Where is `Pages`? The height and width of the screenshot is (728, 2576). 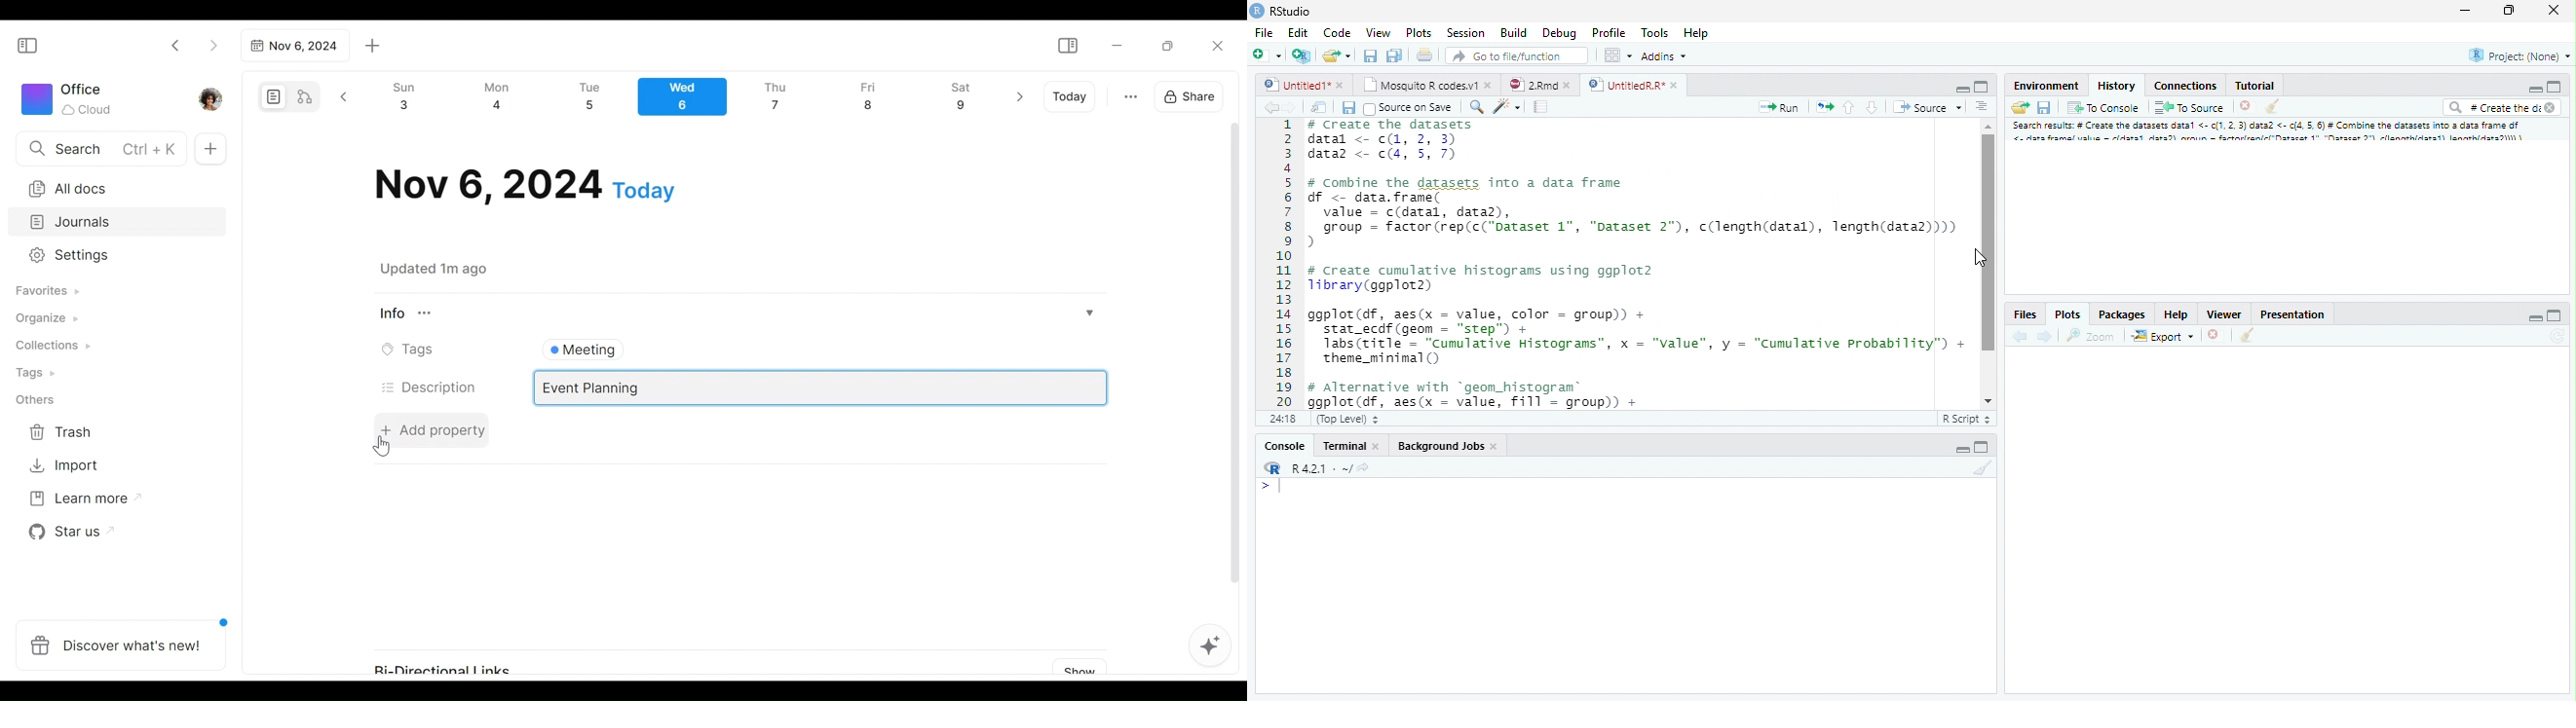 Pages is located at coordinates (1825, 109).